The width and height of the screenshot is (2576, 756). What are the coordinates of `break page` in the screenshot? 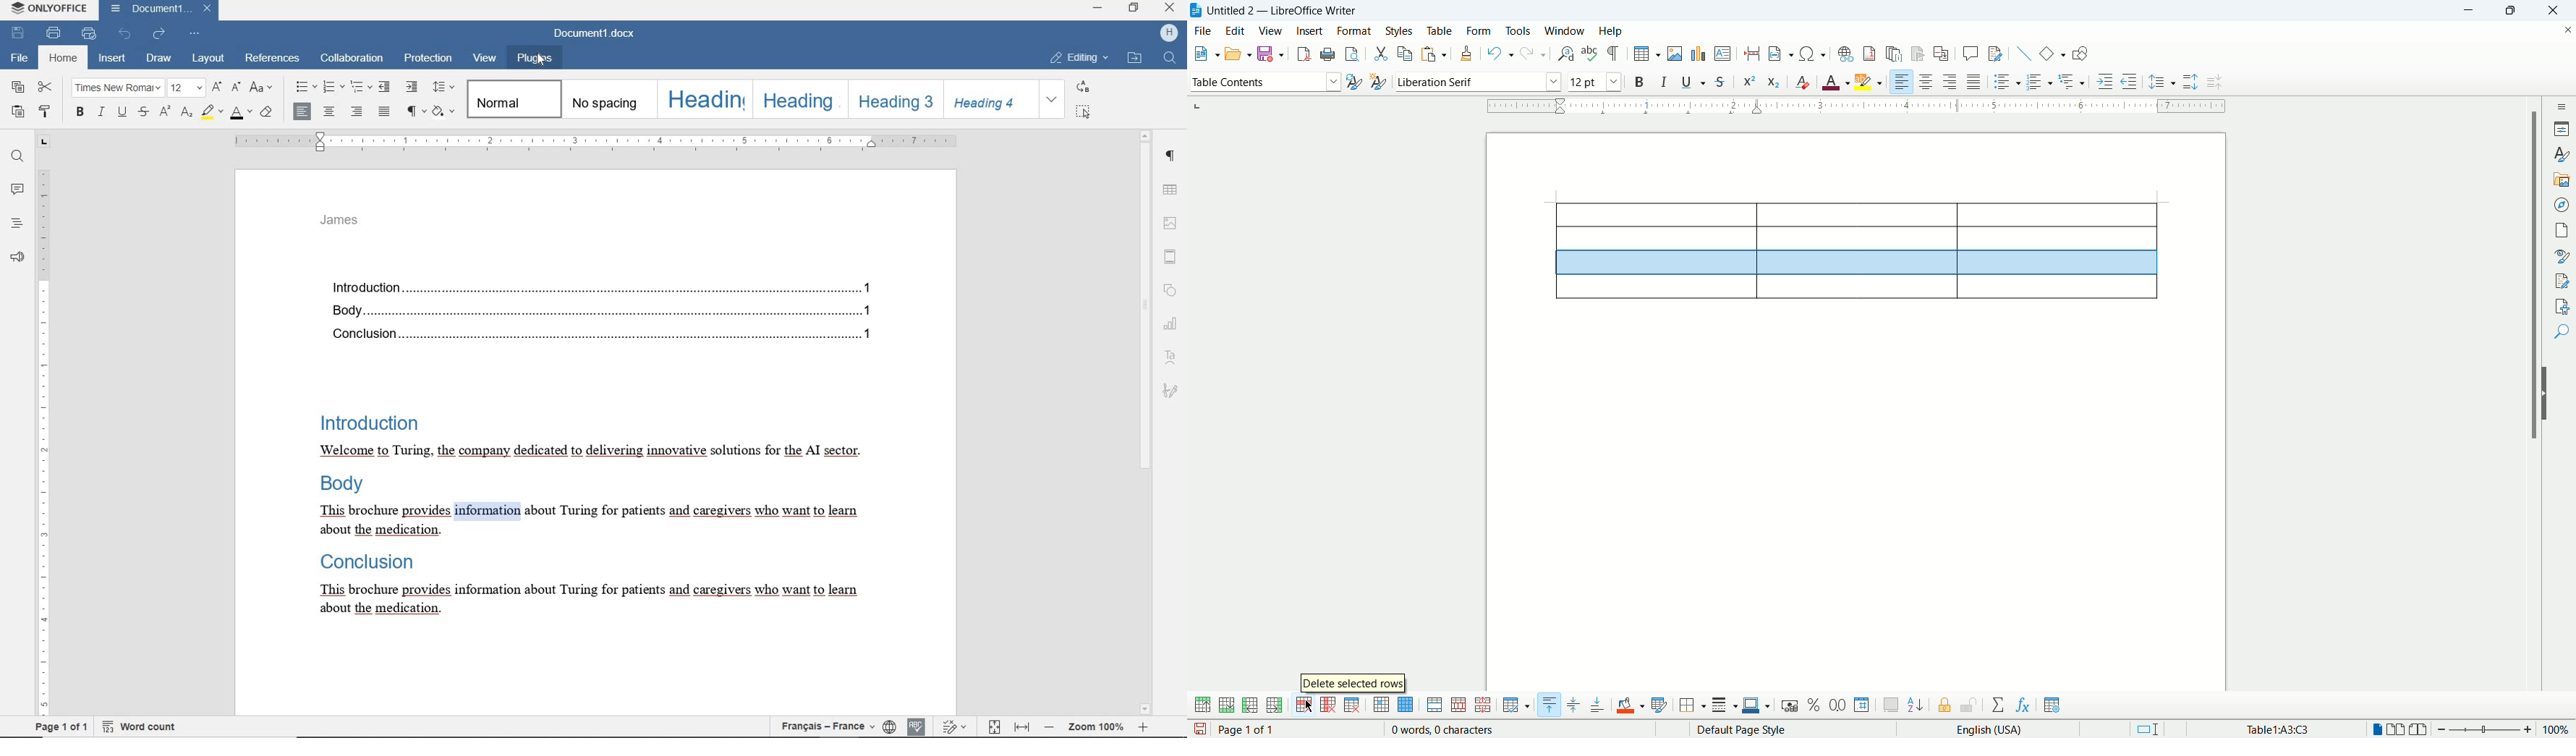 It's located at (1750, 50).